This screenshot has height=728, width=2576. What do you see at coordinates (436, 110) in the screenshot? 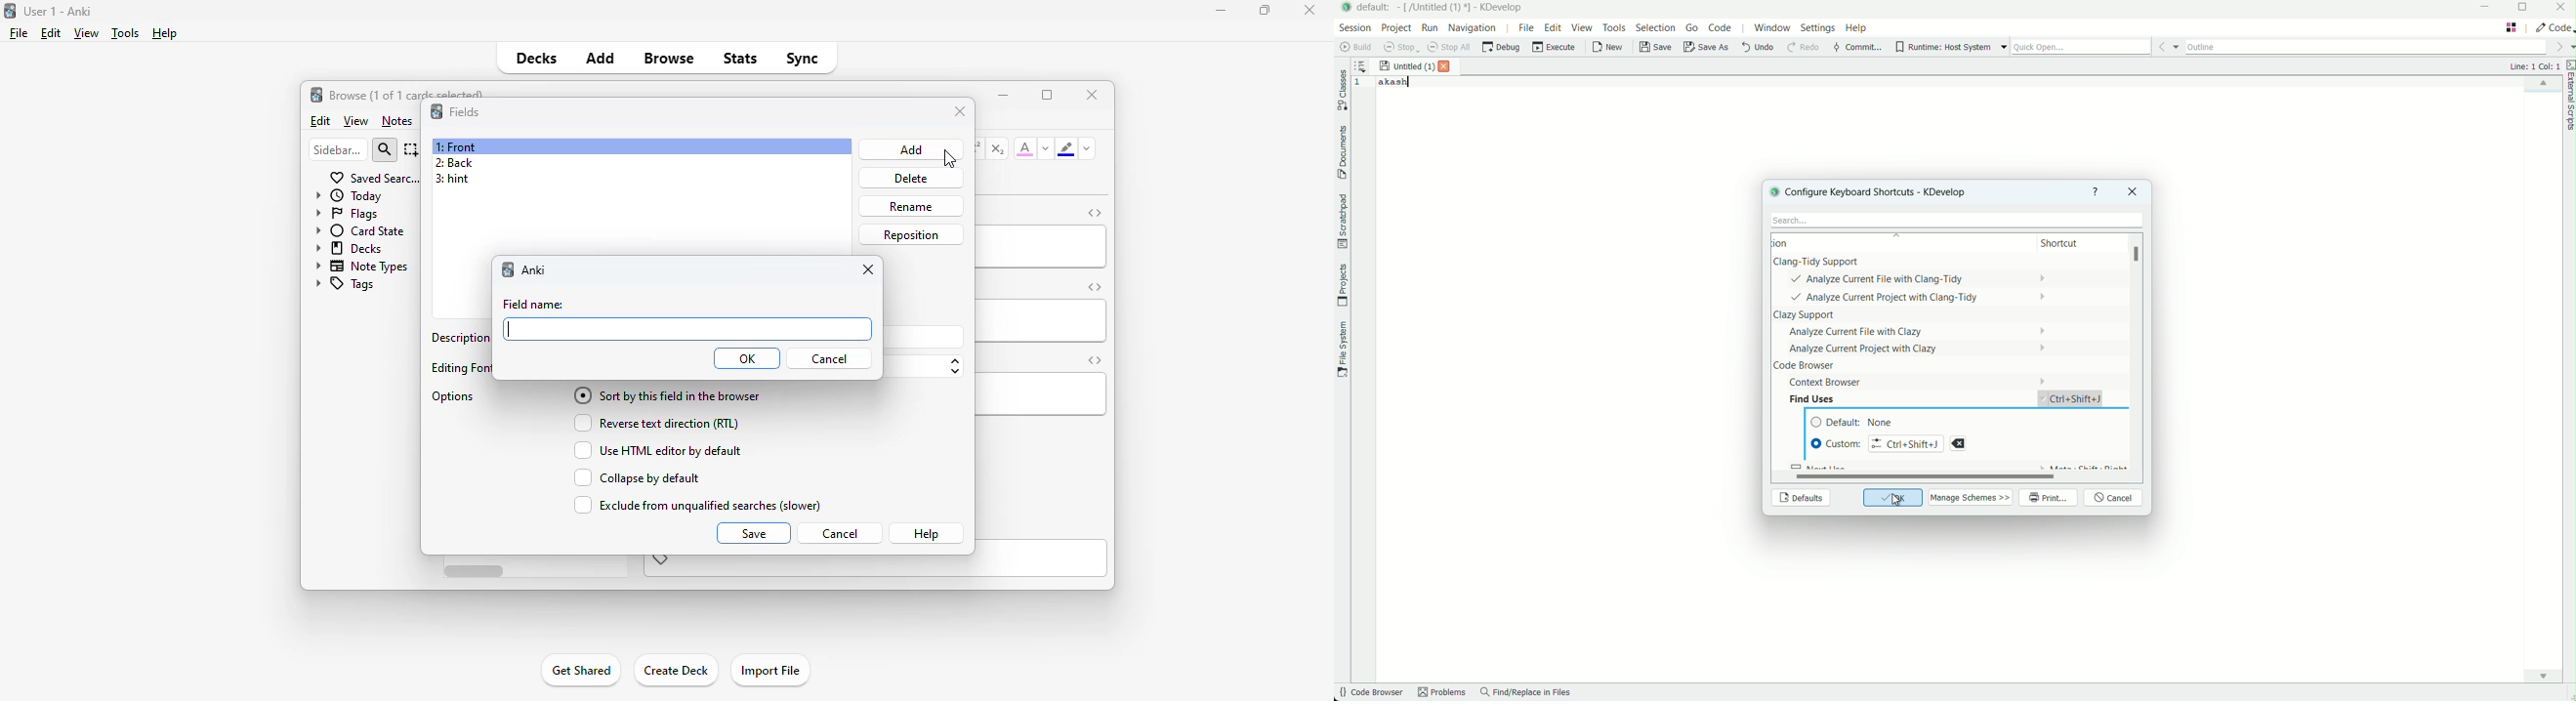
I see `logo` at bounding box center [436, 110].